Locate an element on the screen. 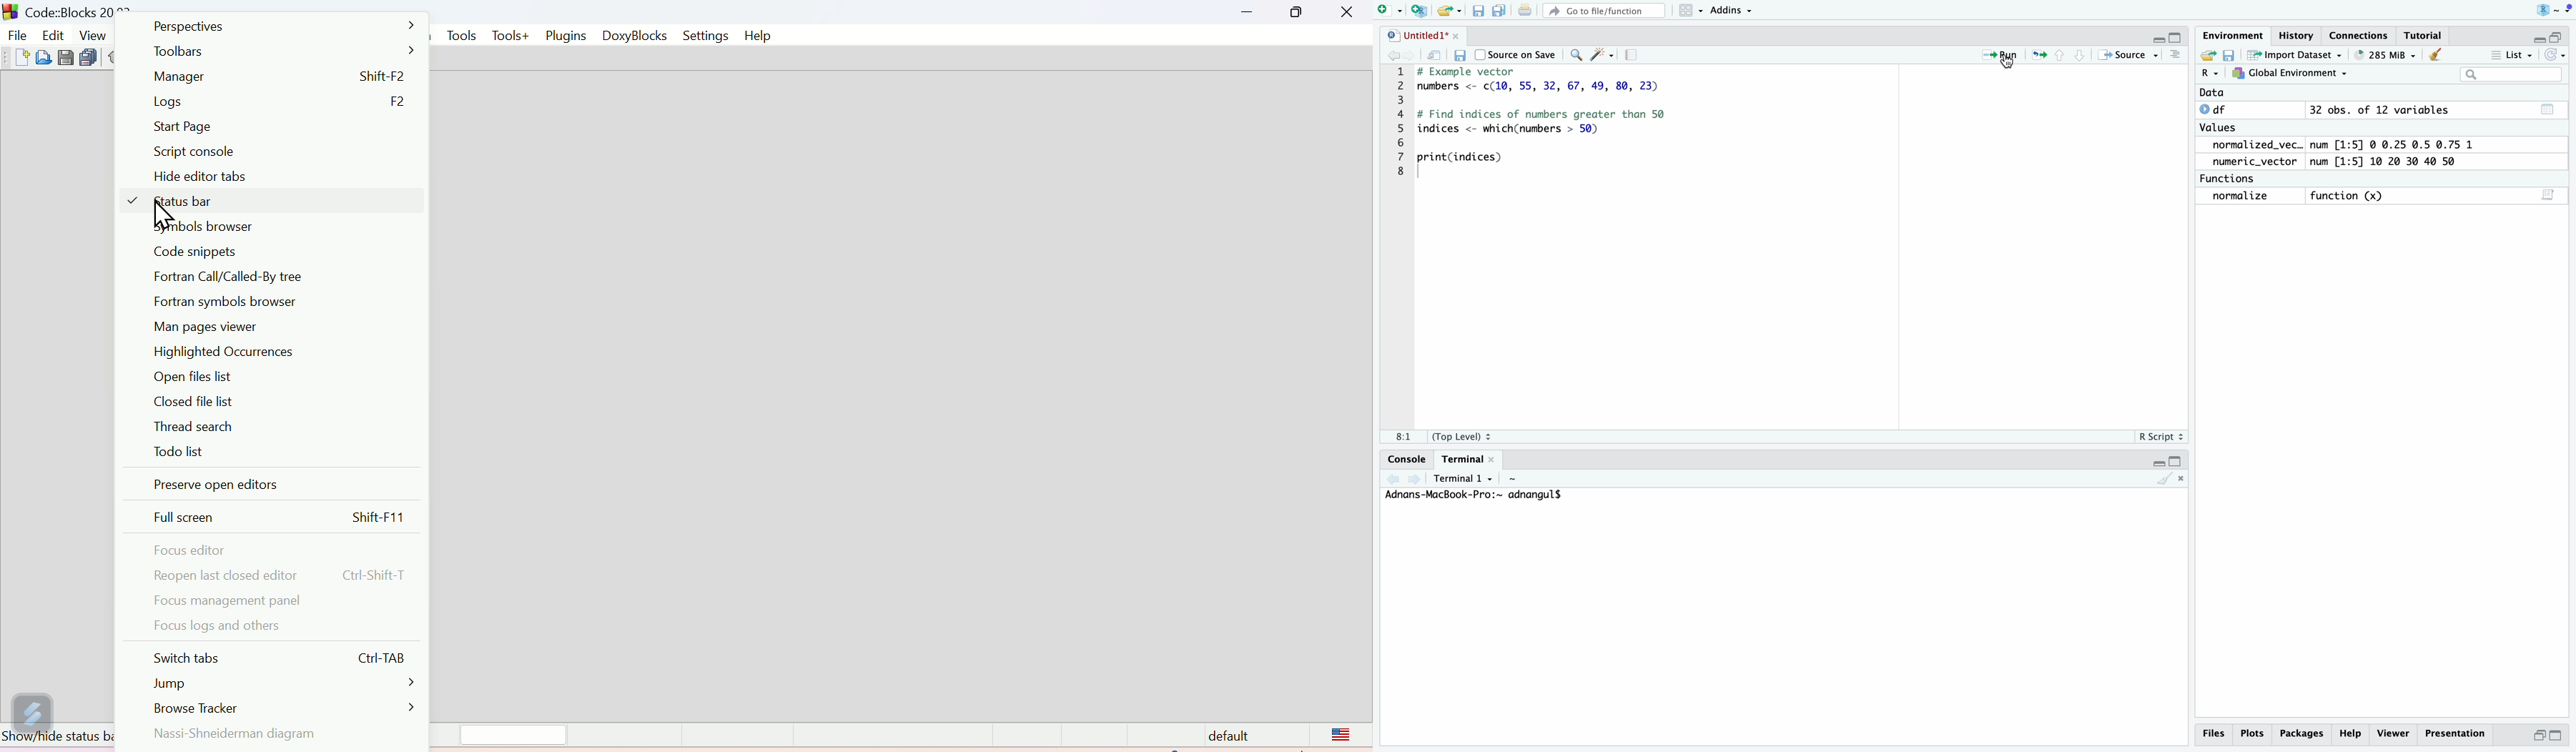  TERIMAL 1 is located at coordinates (1437, 478).